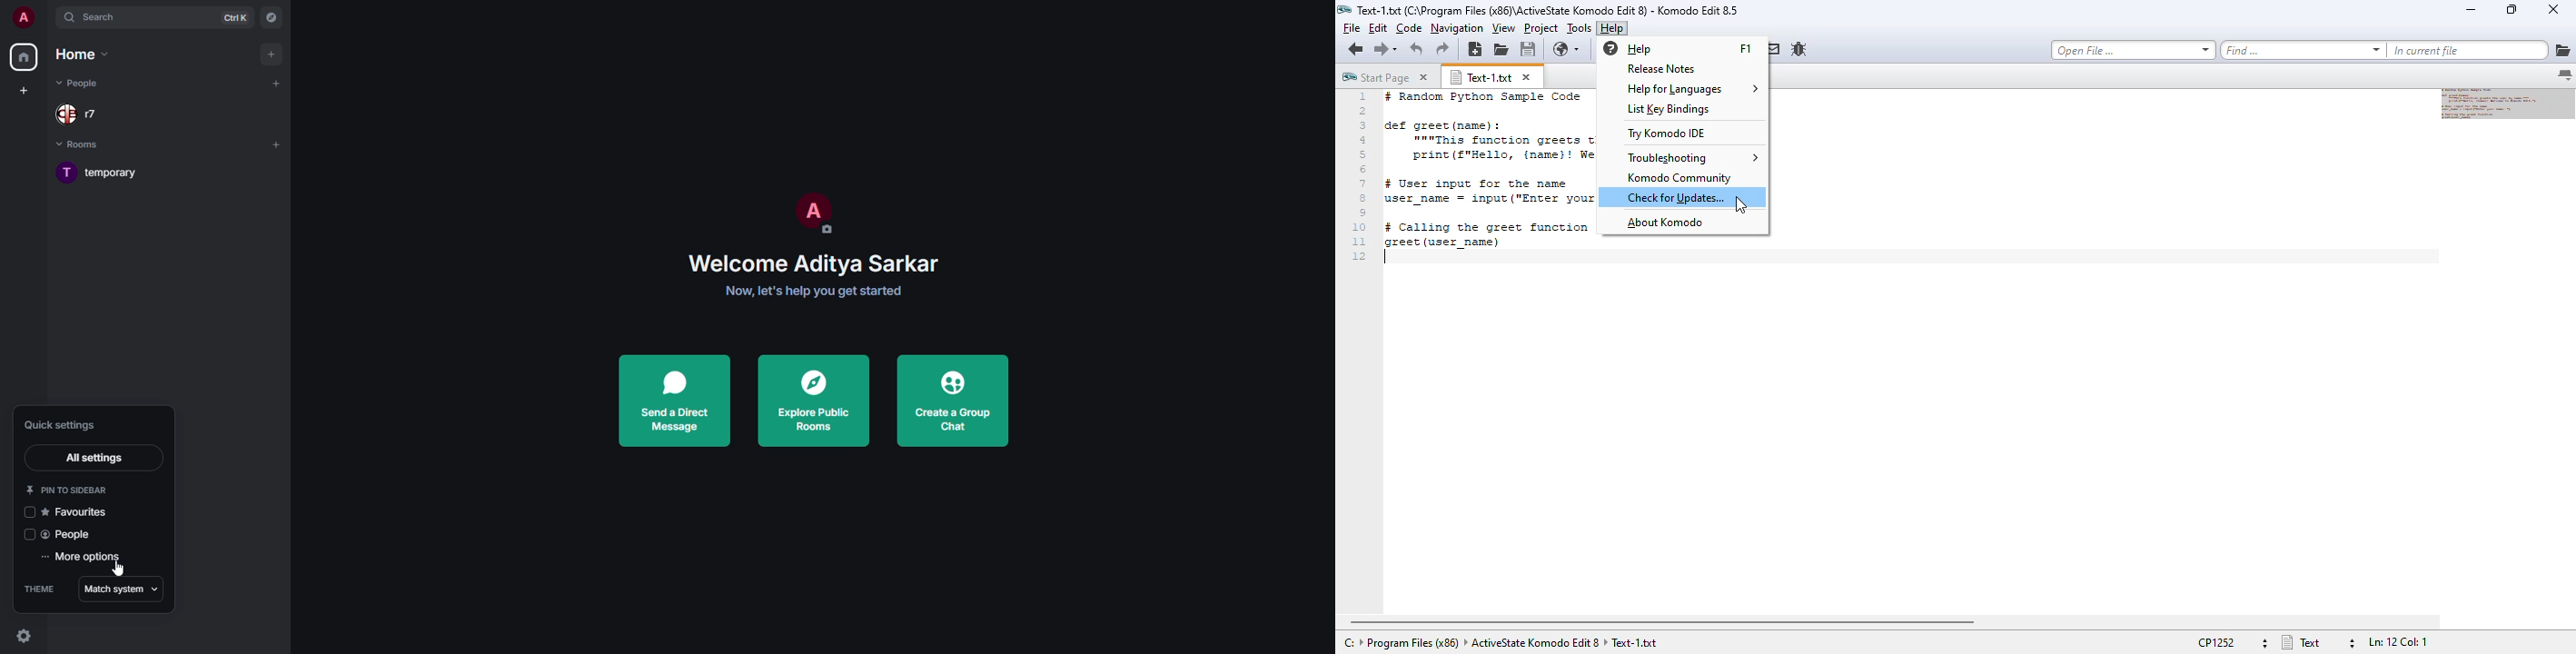 This screenshot has height=672, width=2576. Describe the element at coordinates (1501, 643) in the screenshot. I see `text-1 program files` at that location.